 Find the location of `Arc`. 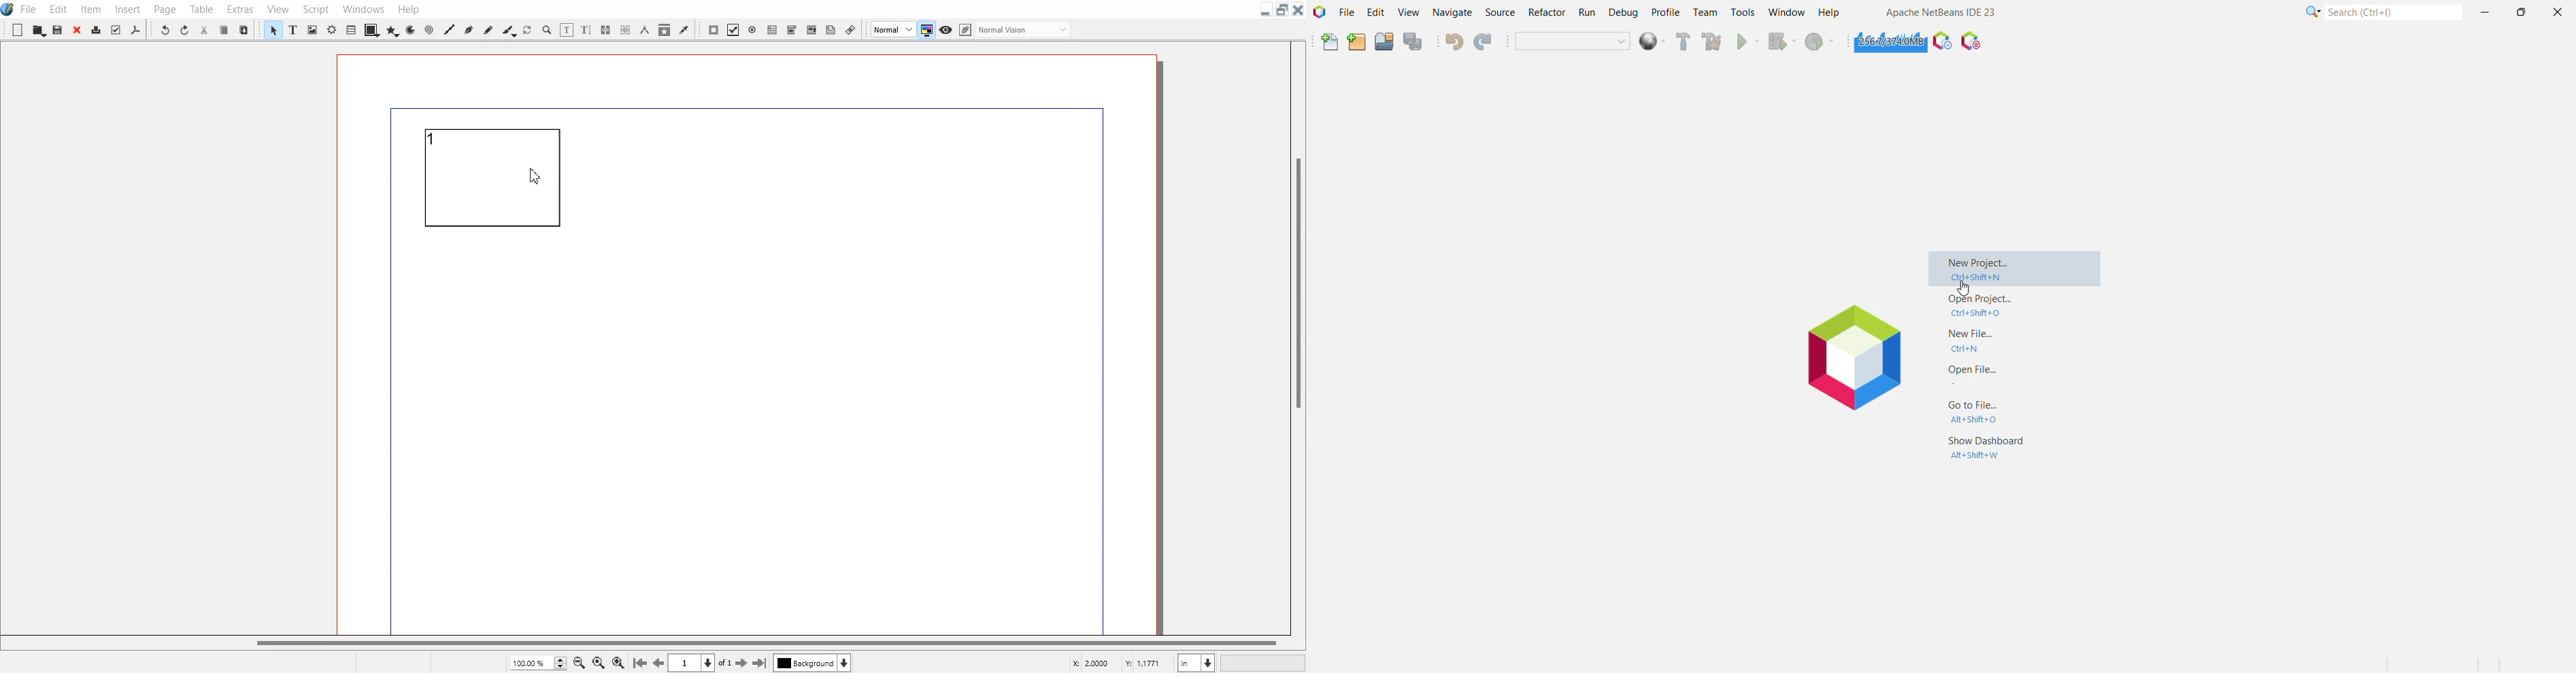

Arc is located at coordinates (411, 29).